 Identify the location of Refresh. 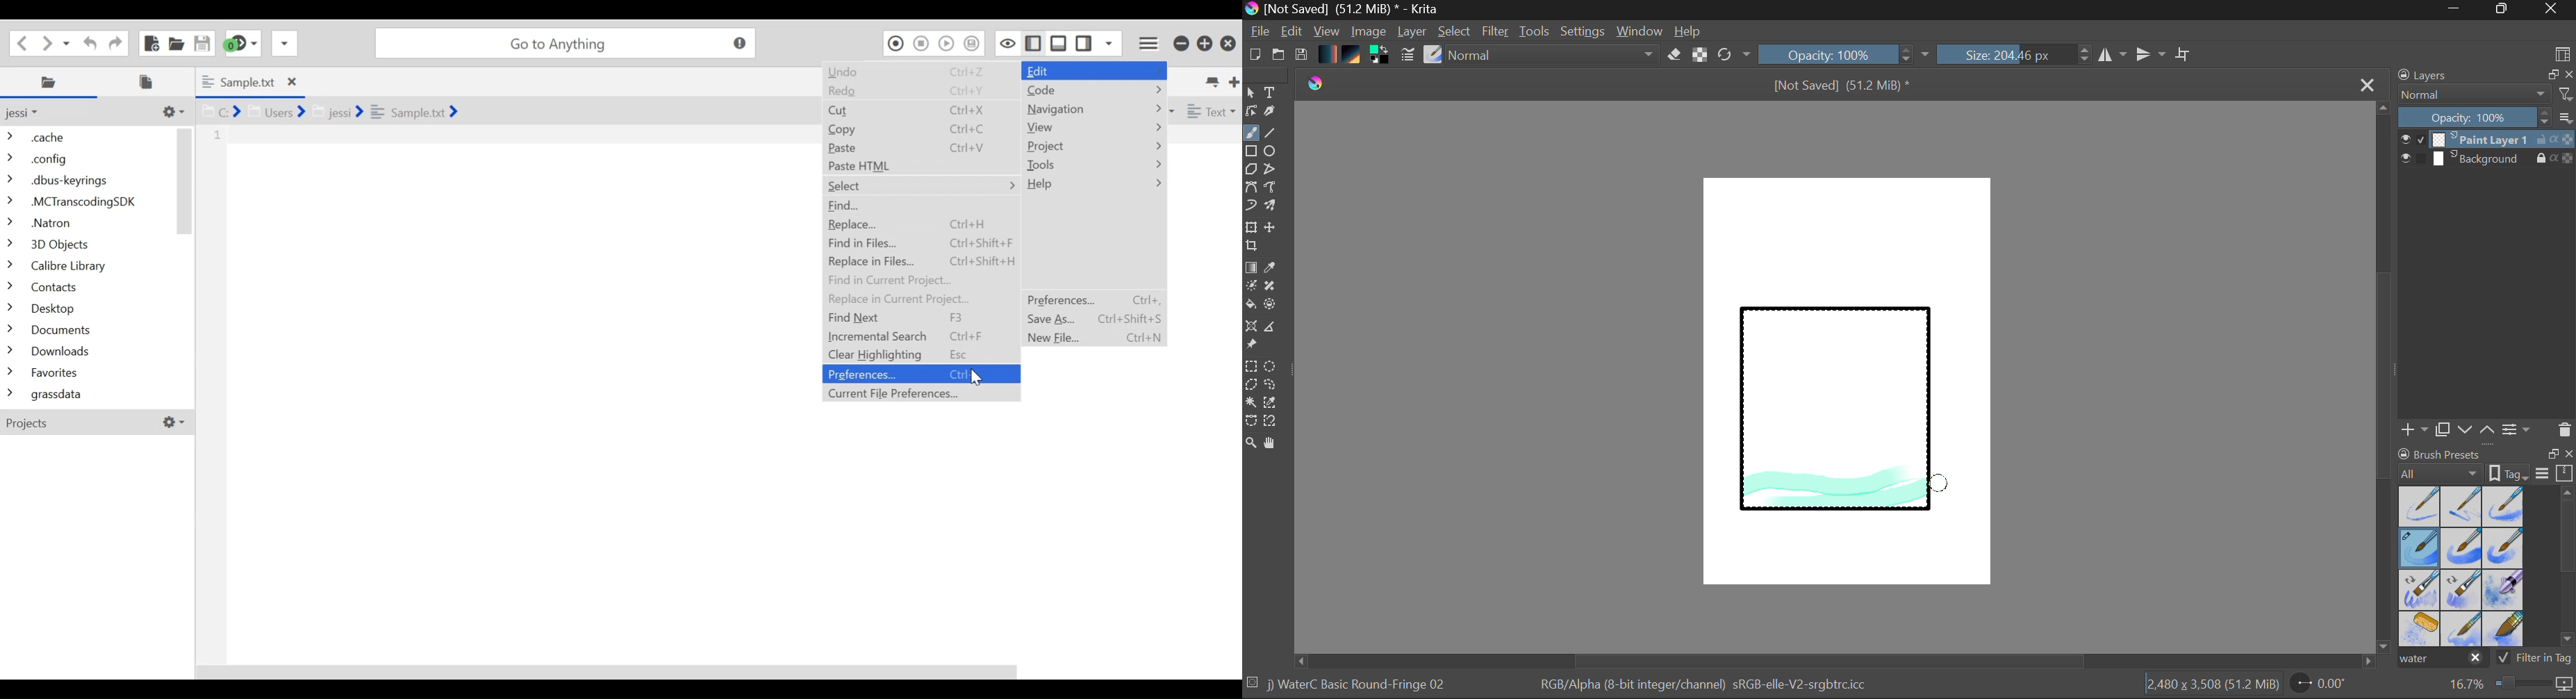
(1734, 54).